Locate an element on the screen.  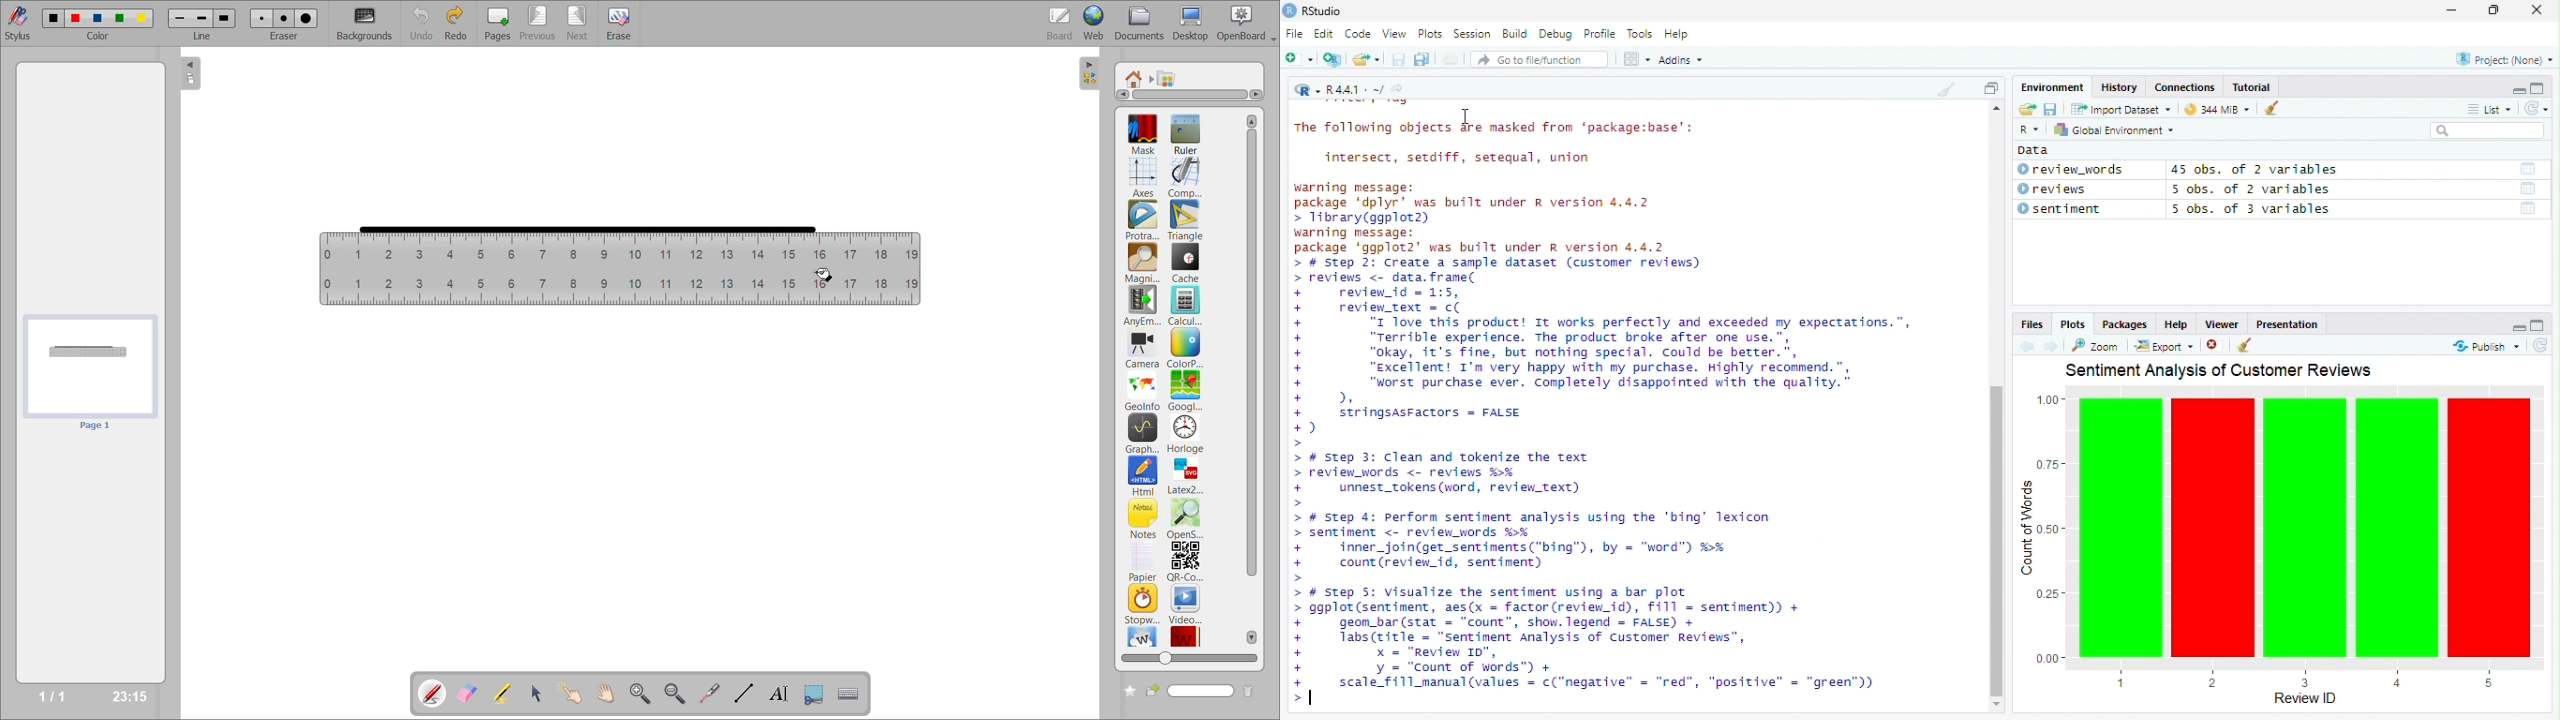
Open is located at coordinates (1365, 59).